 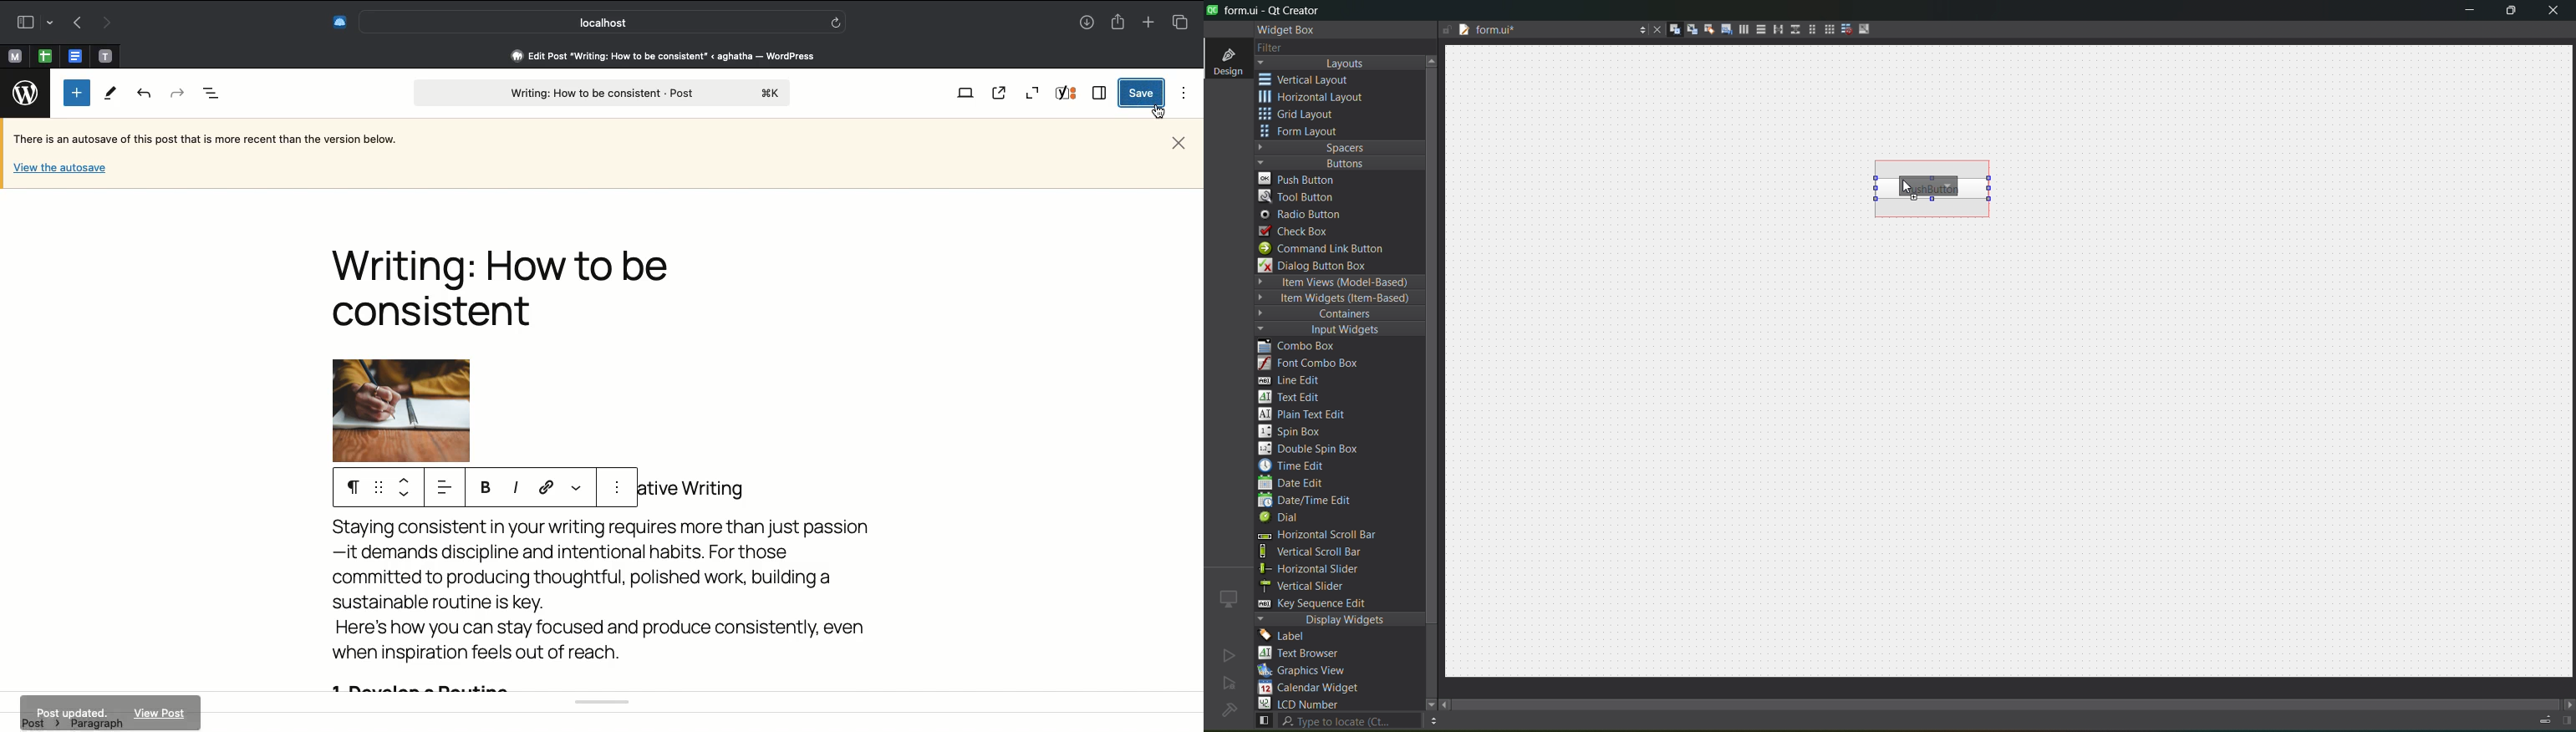 What do you see at coordinates (1314, 99) in the screenshot?
I see `horizontal` at bounding box center [1314, 99].